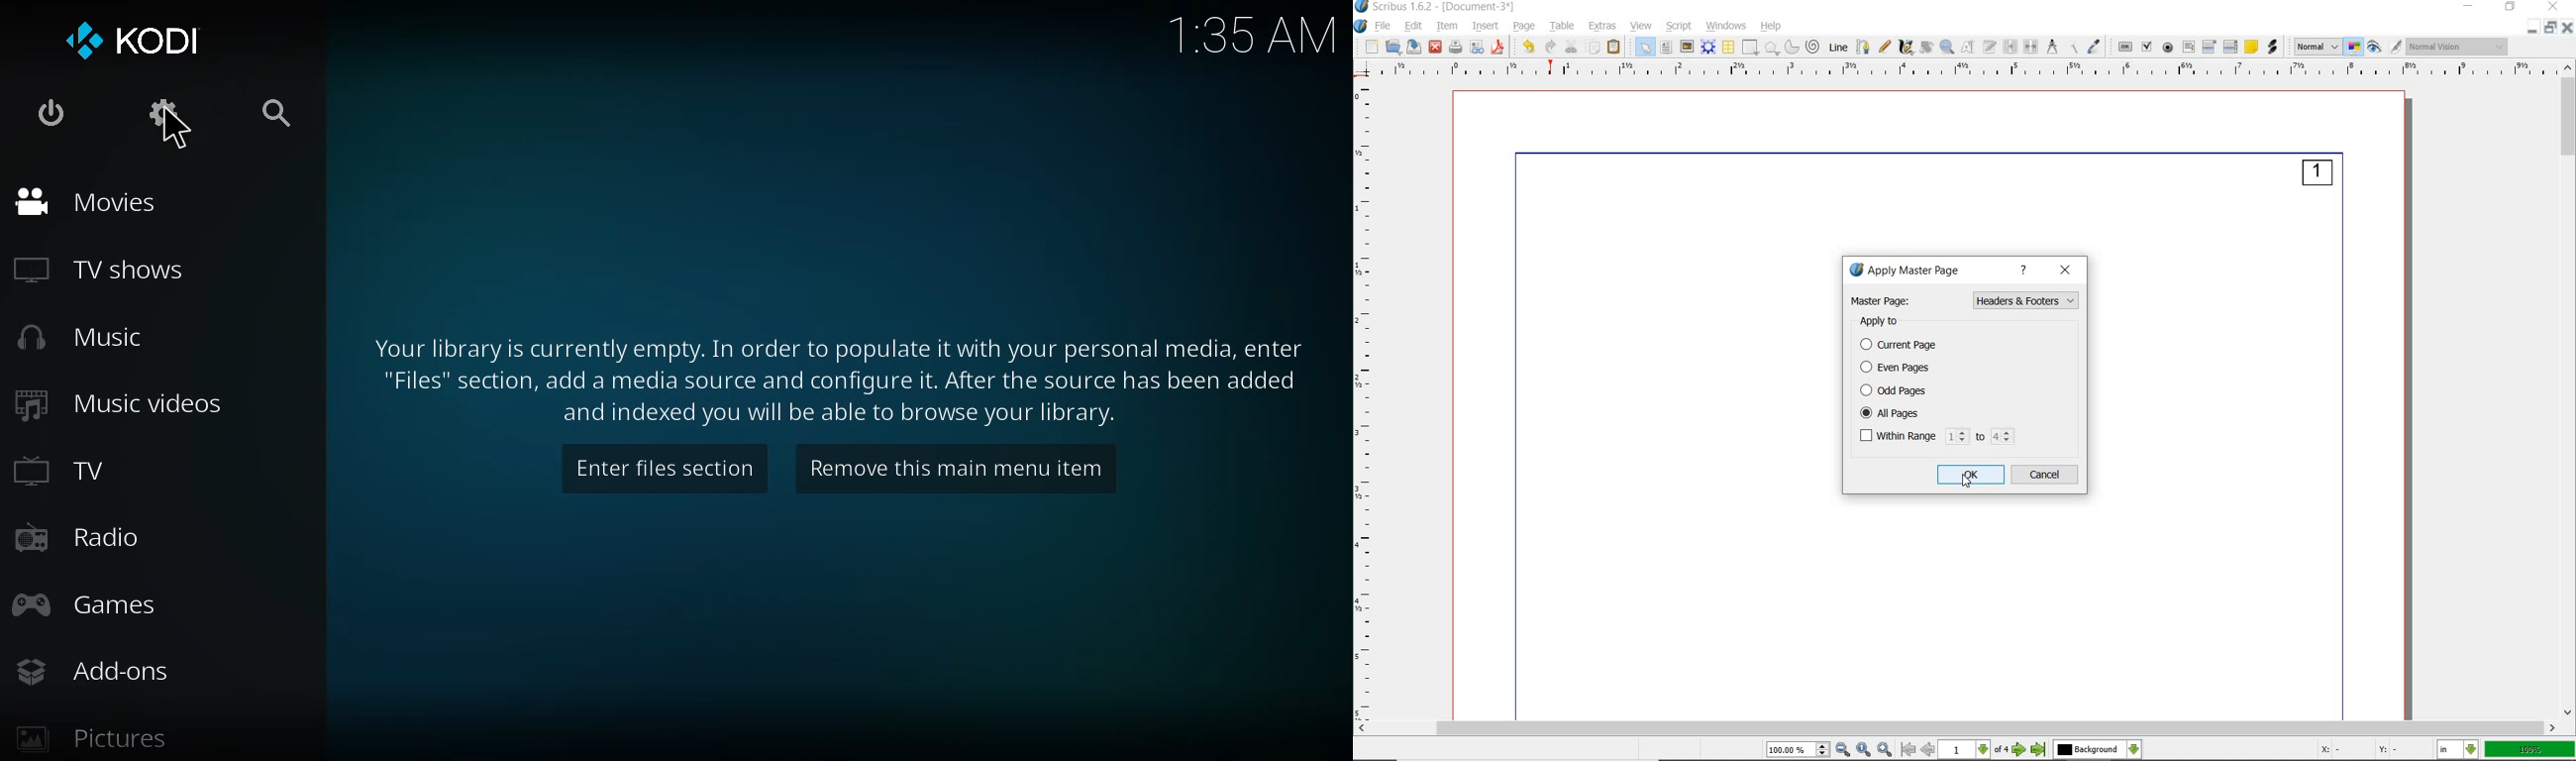  Describe the element at coordinates (1571, 47) in the screenshot. I see `cut` at that location.